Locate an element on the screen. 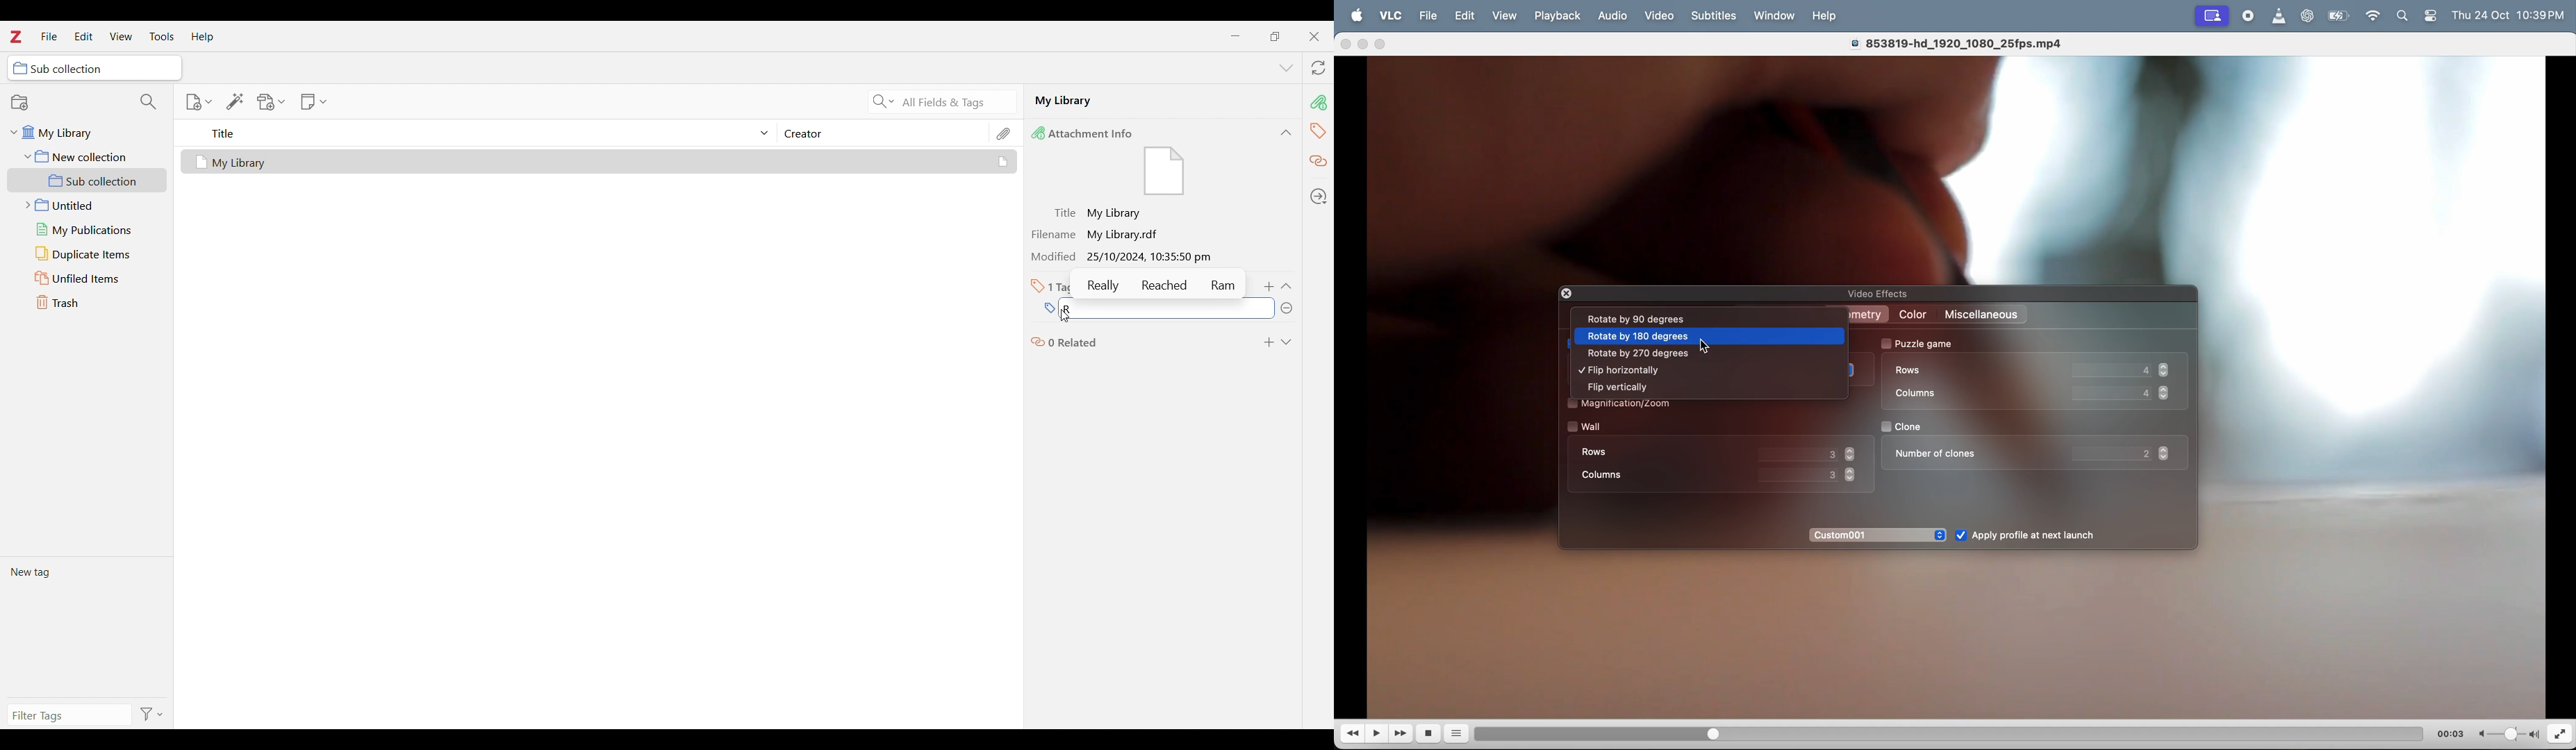 The image size is (2576, 756). Apply after launch is located at coordinates (2035, 537).